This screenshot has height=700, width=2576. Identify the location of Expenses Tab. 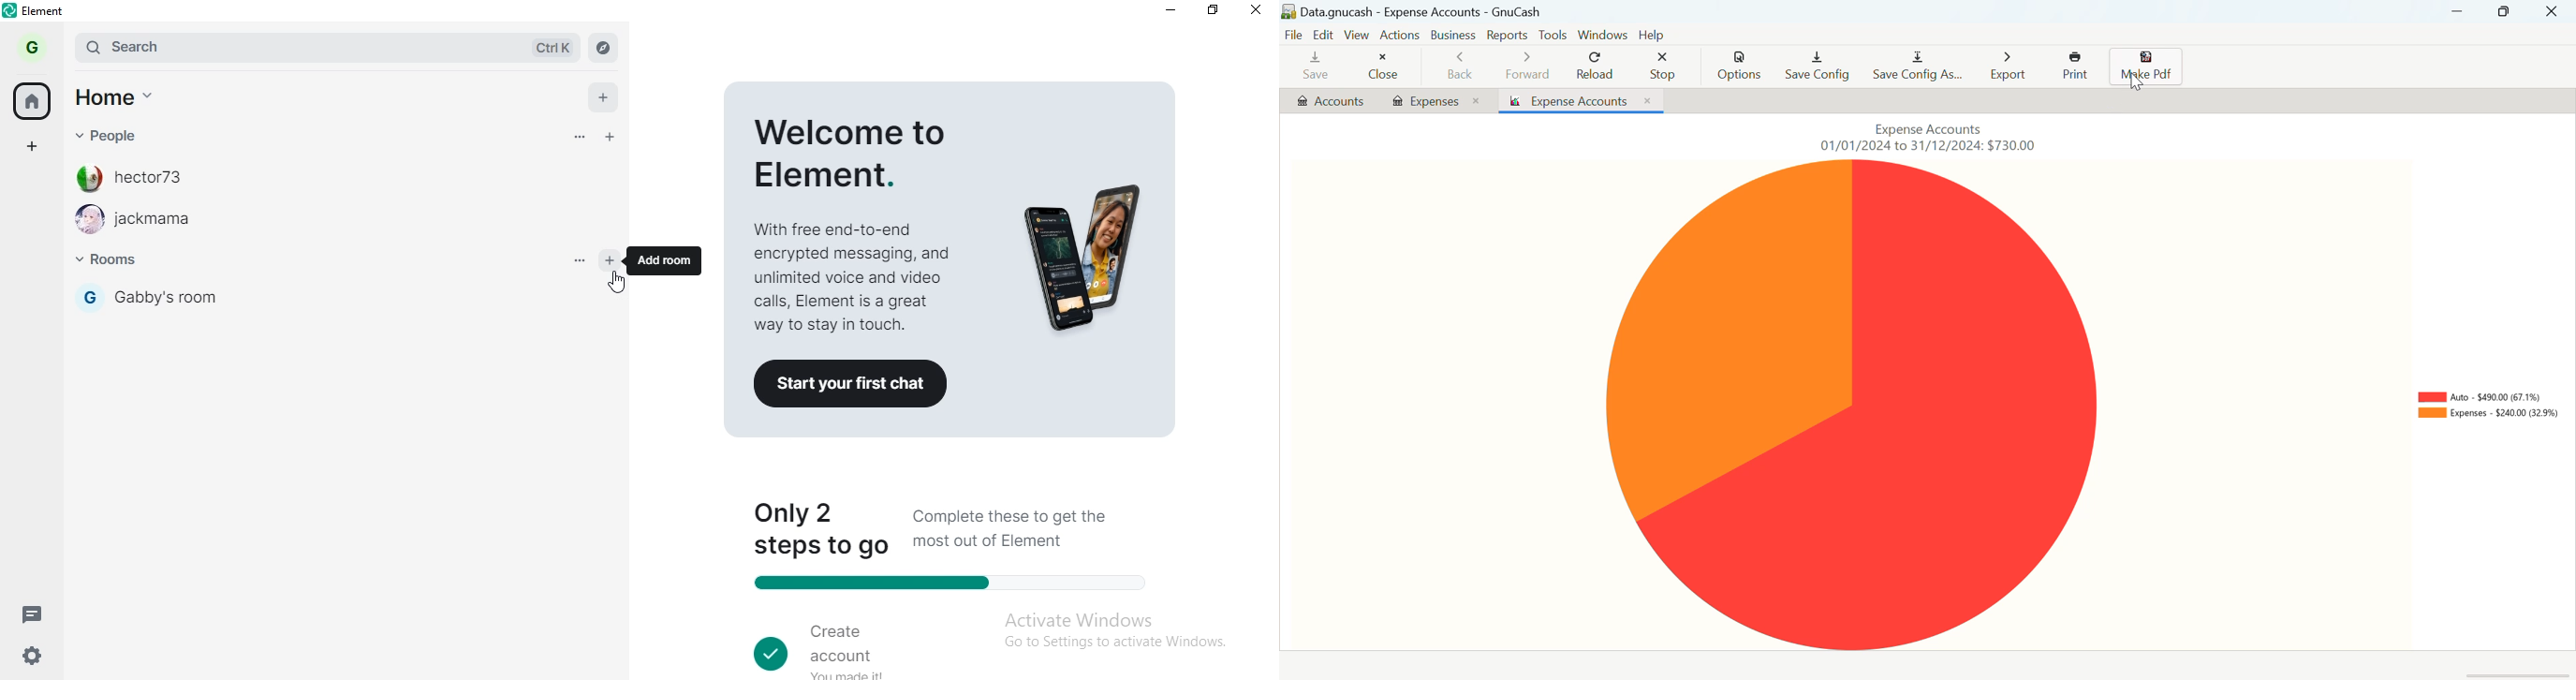
(1436, 100).